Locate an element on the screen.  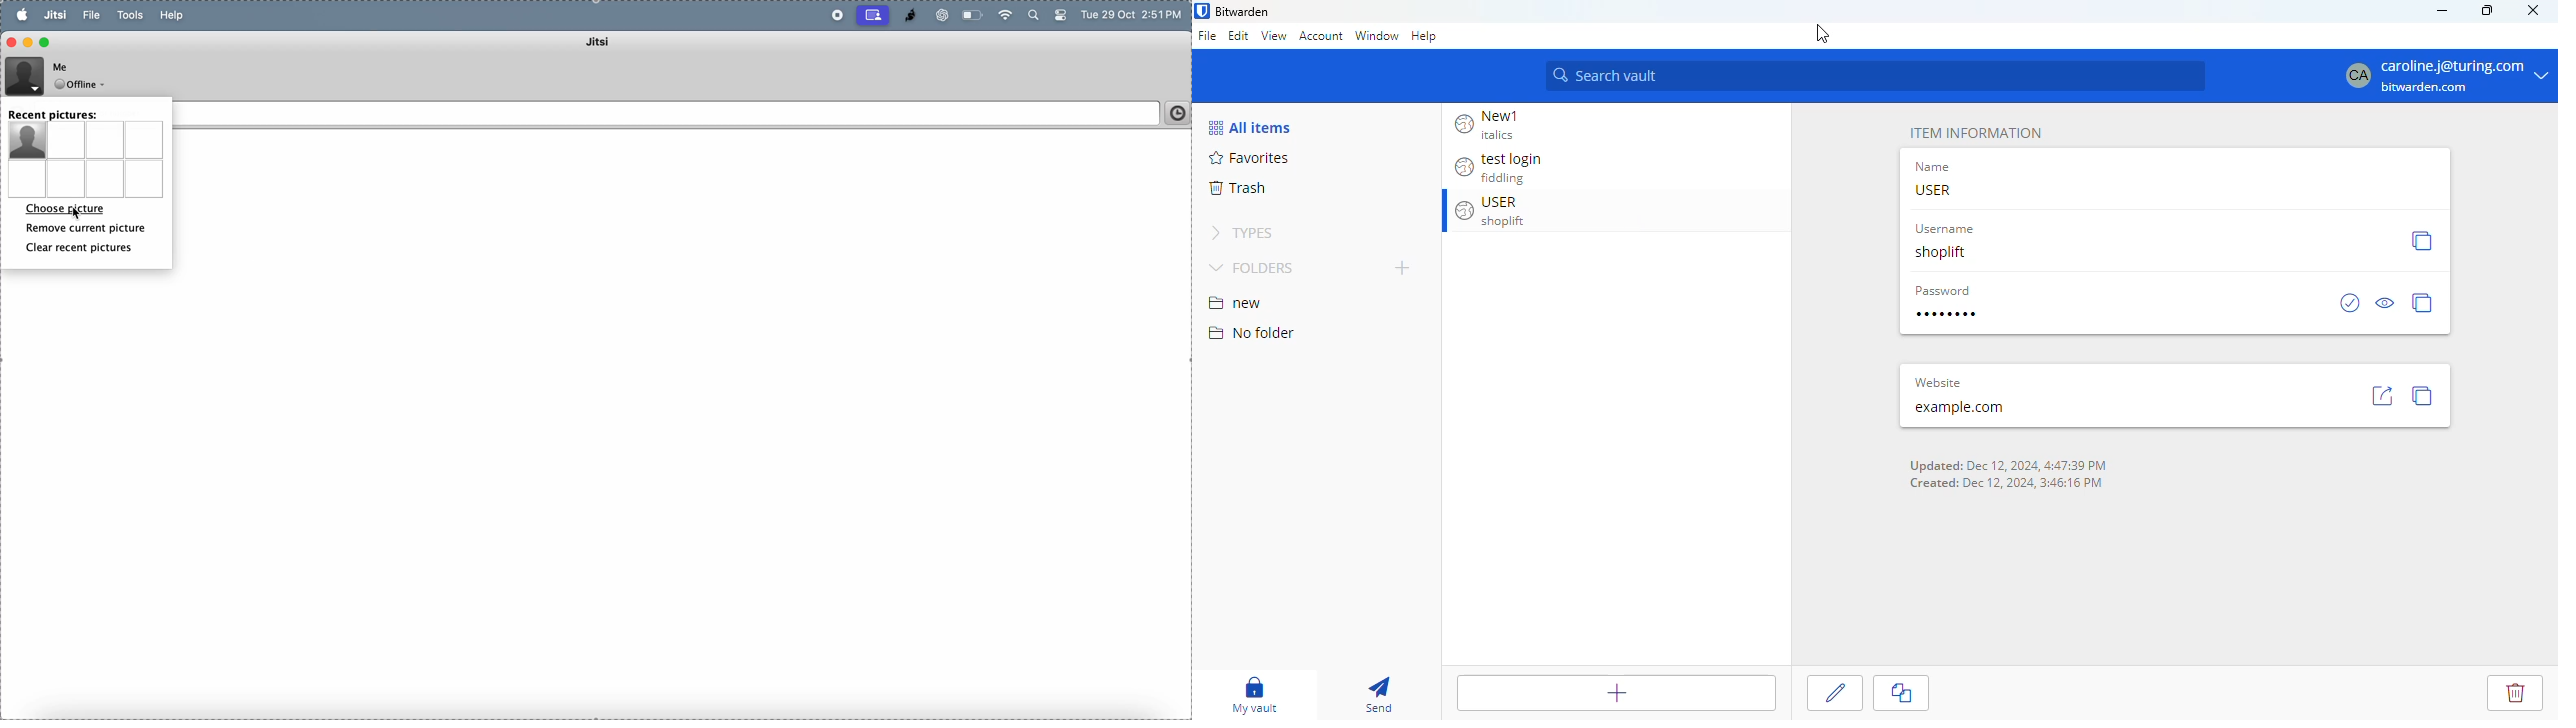
minimize is located at coordinates (2443, 12).